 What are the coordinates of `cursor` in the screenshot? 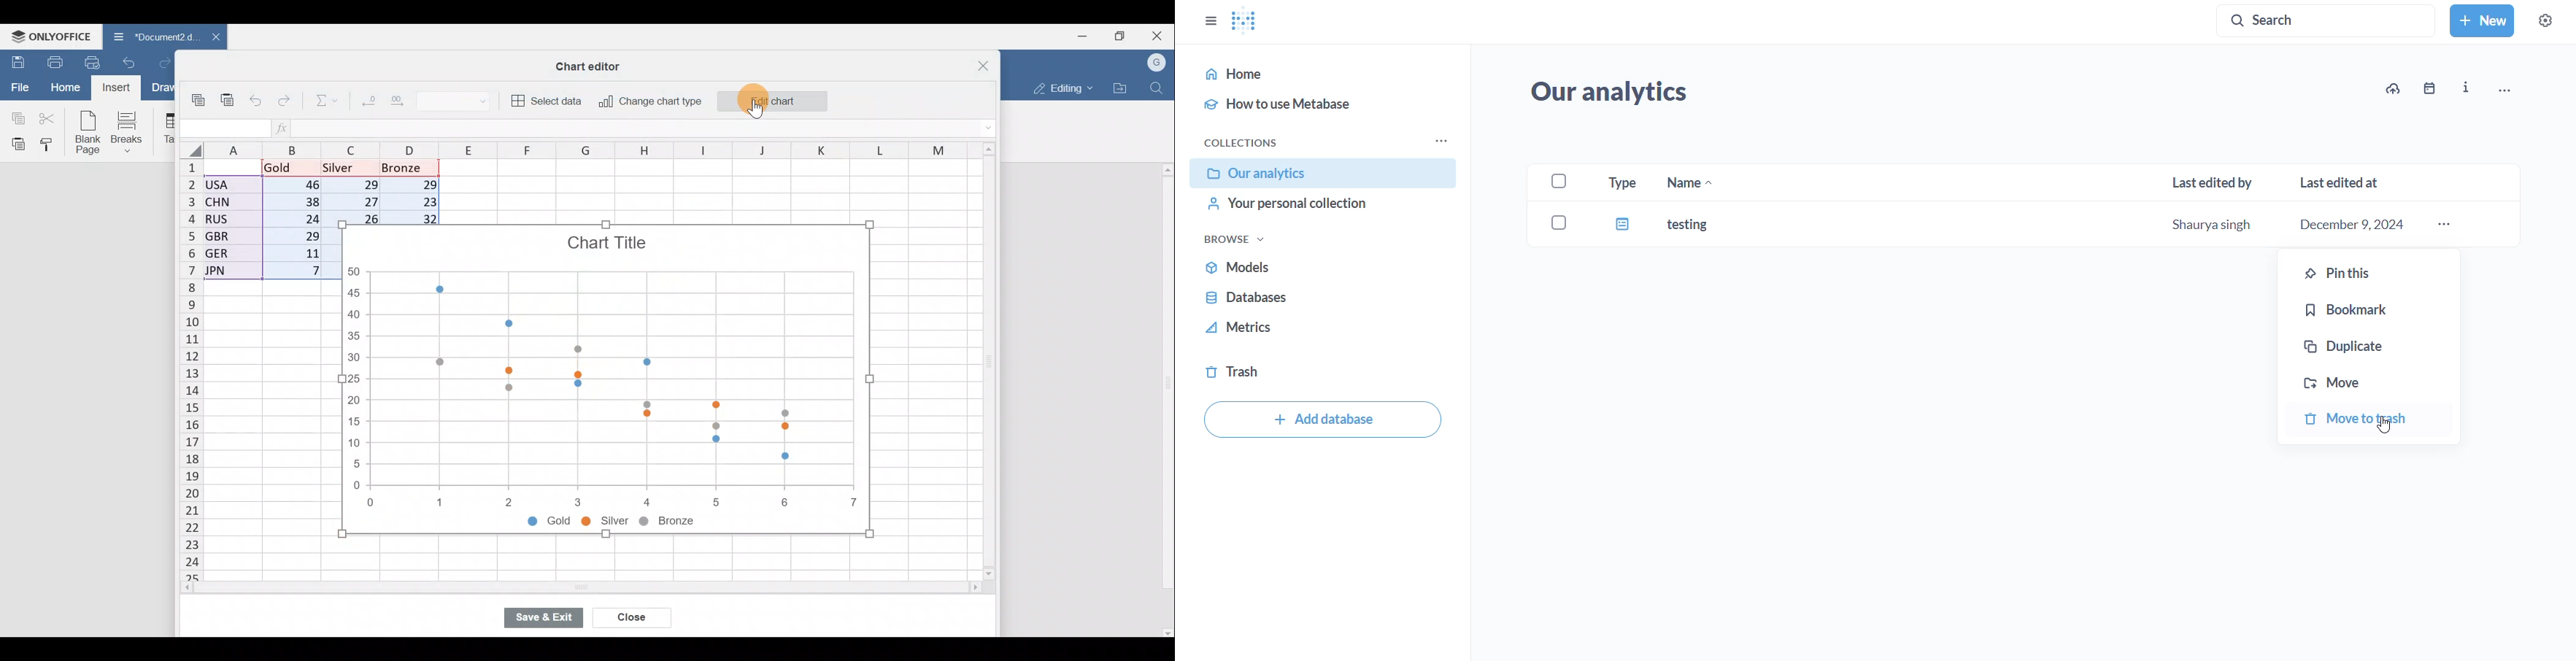 It's located at (2388, 429).